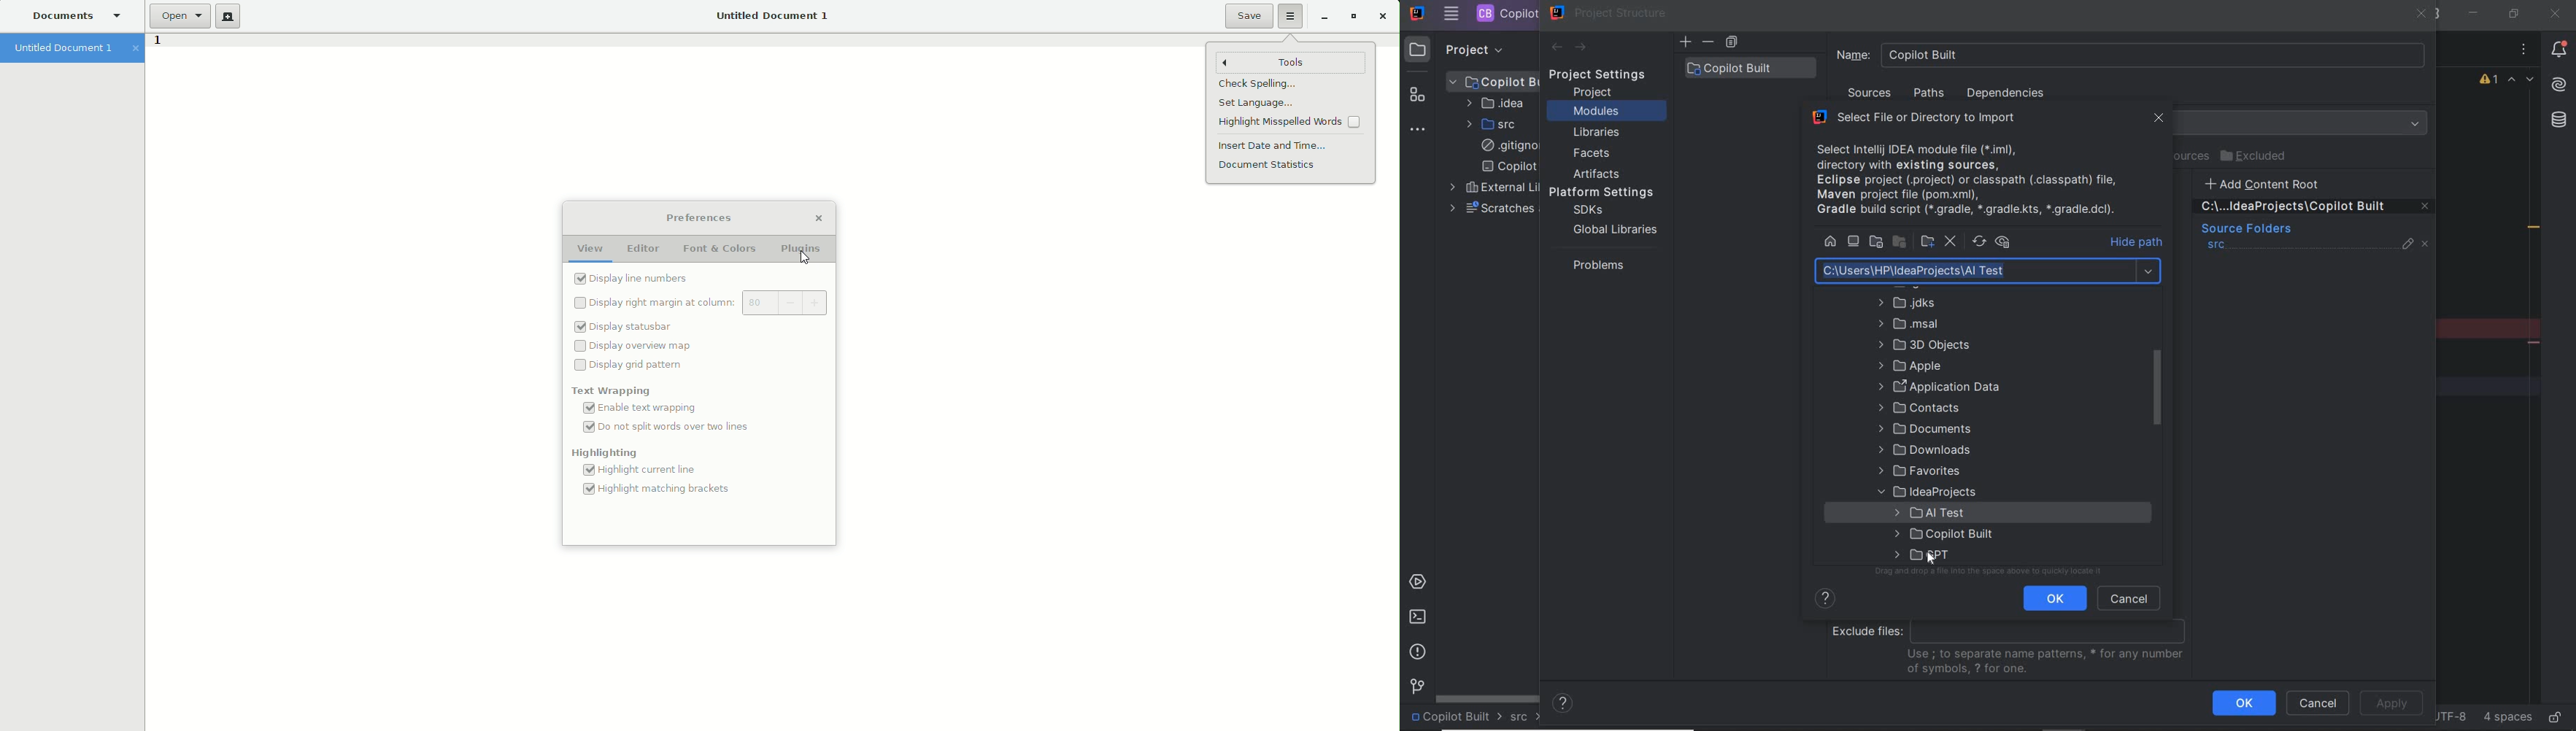 This screenshot has width=2576, height=756. Describe the element at coordinates (655, 301) in the screenshot. I see `Display right margin at column` at that location.